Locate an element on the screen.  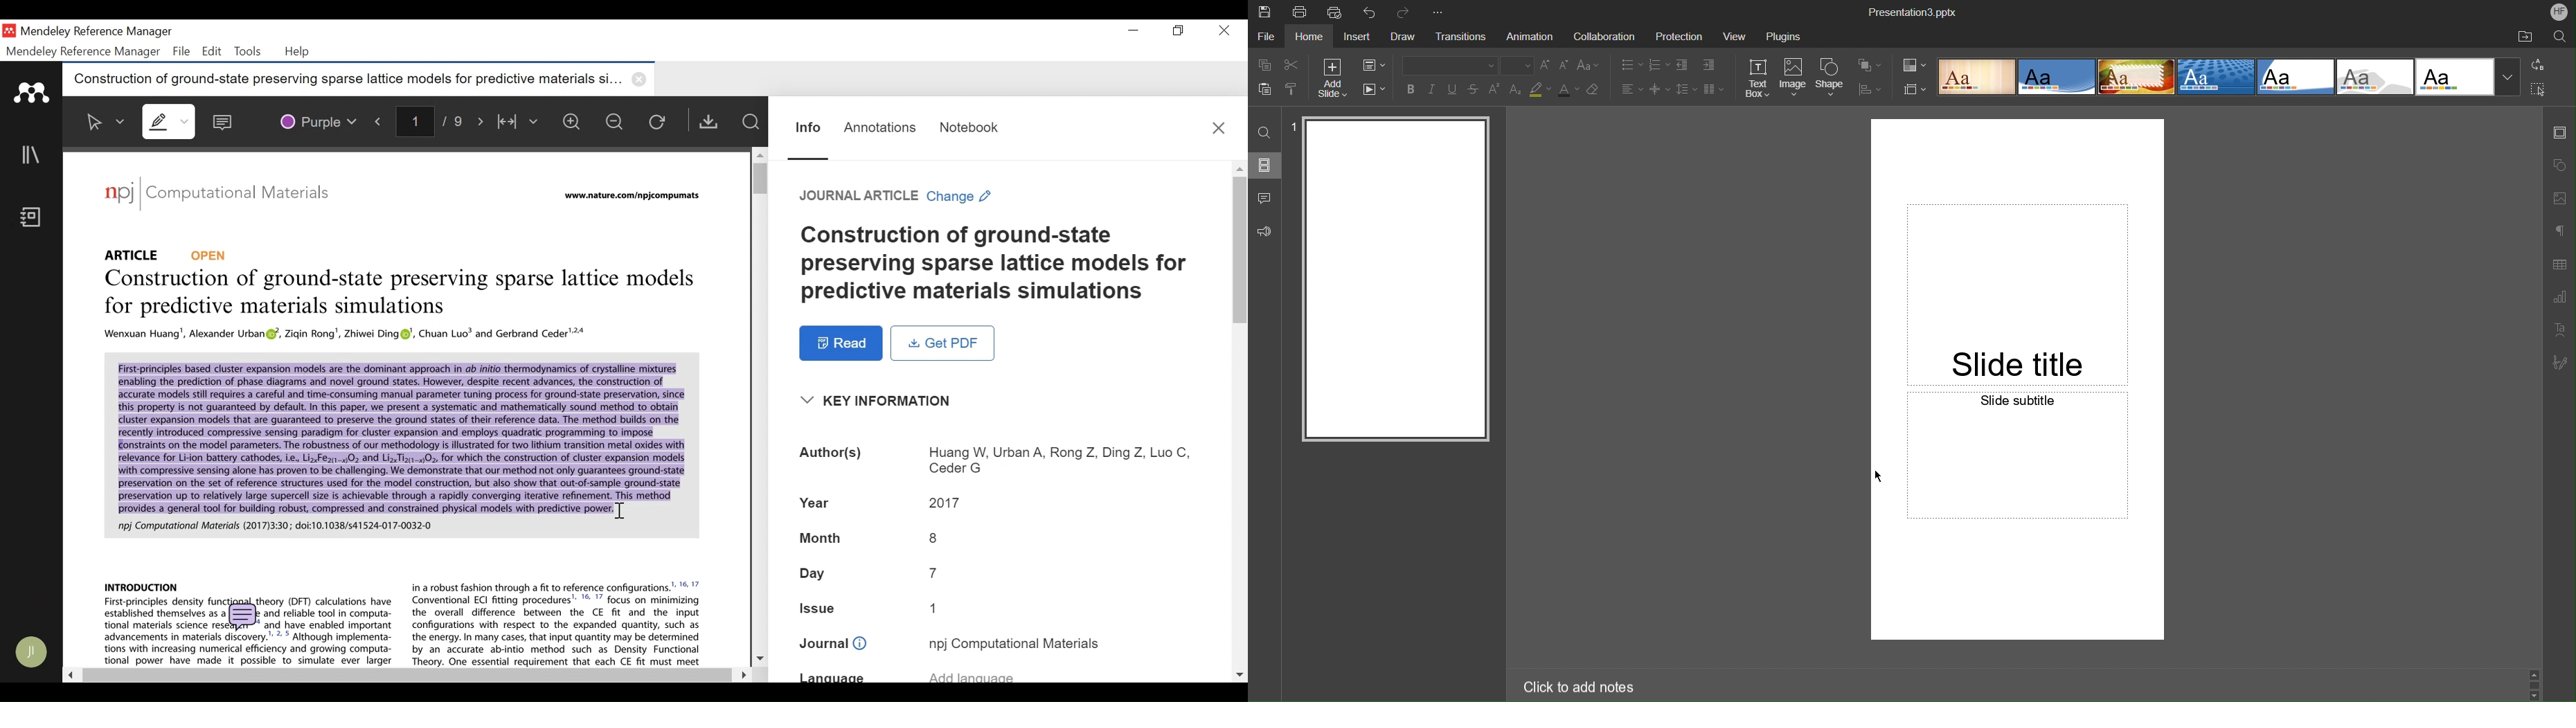
Collaboration is located at coordinates (1604, 37).